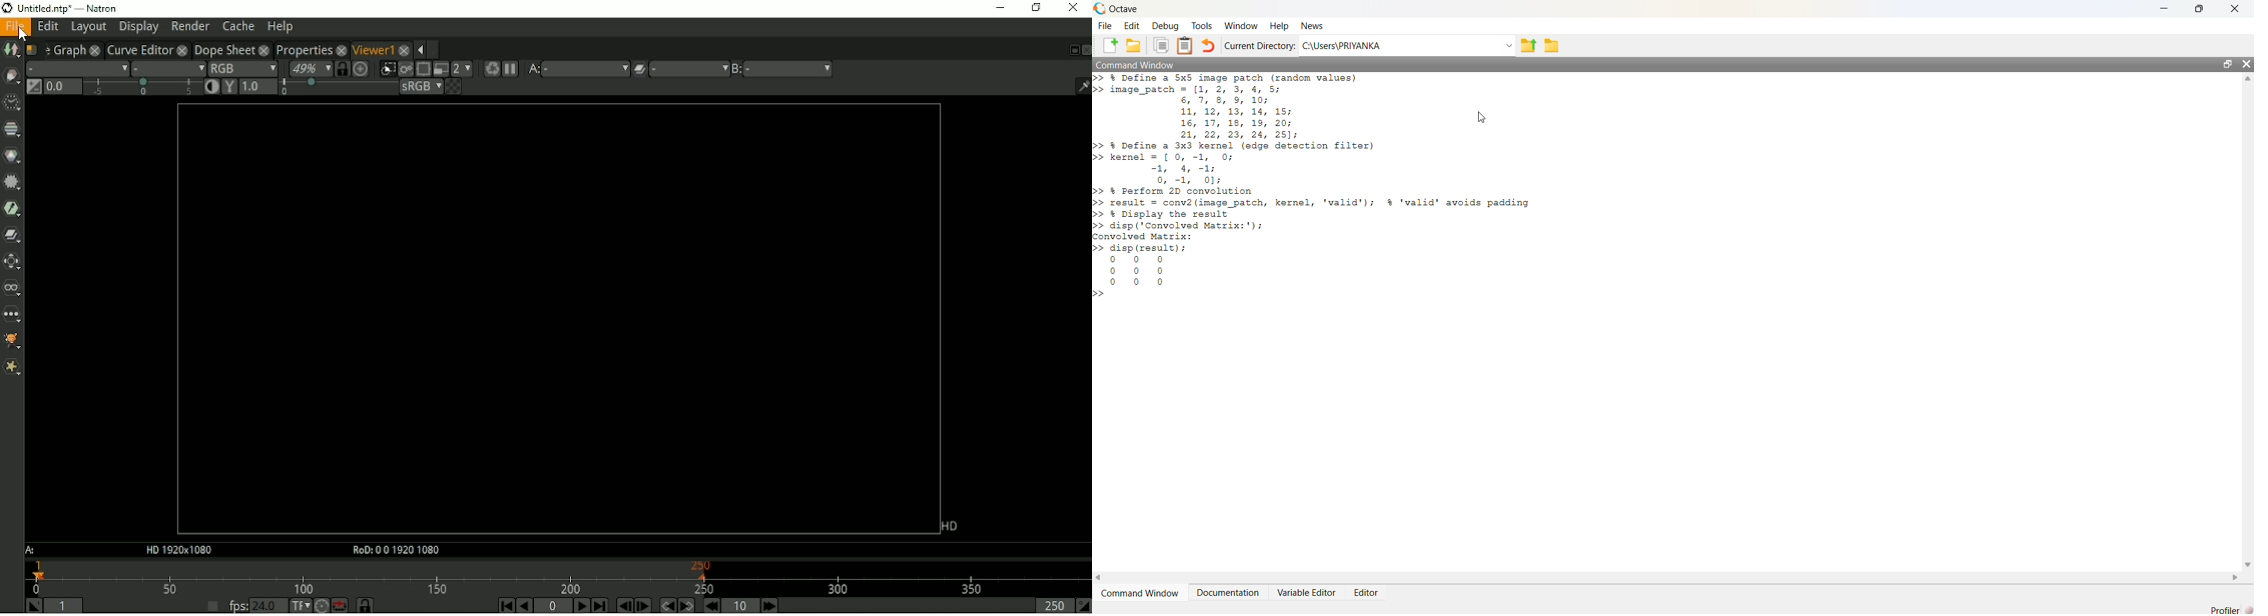 Image resolution: width=2268 pixels, height=616 pixels. I want to click on Close, so click(2247, 65).